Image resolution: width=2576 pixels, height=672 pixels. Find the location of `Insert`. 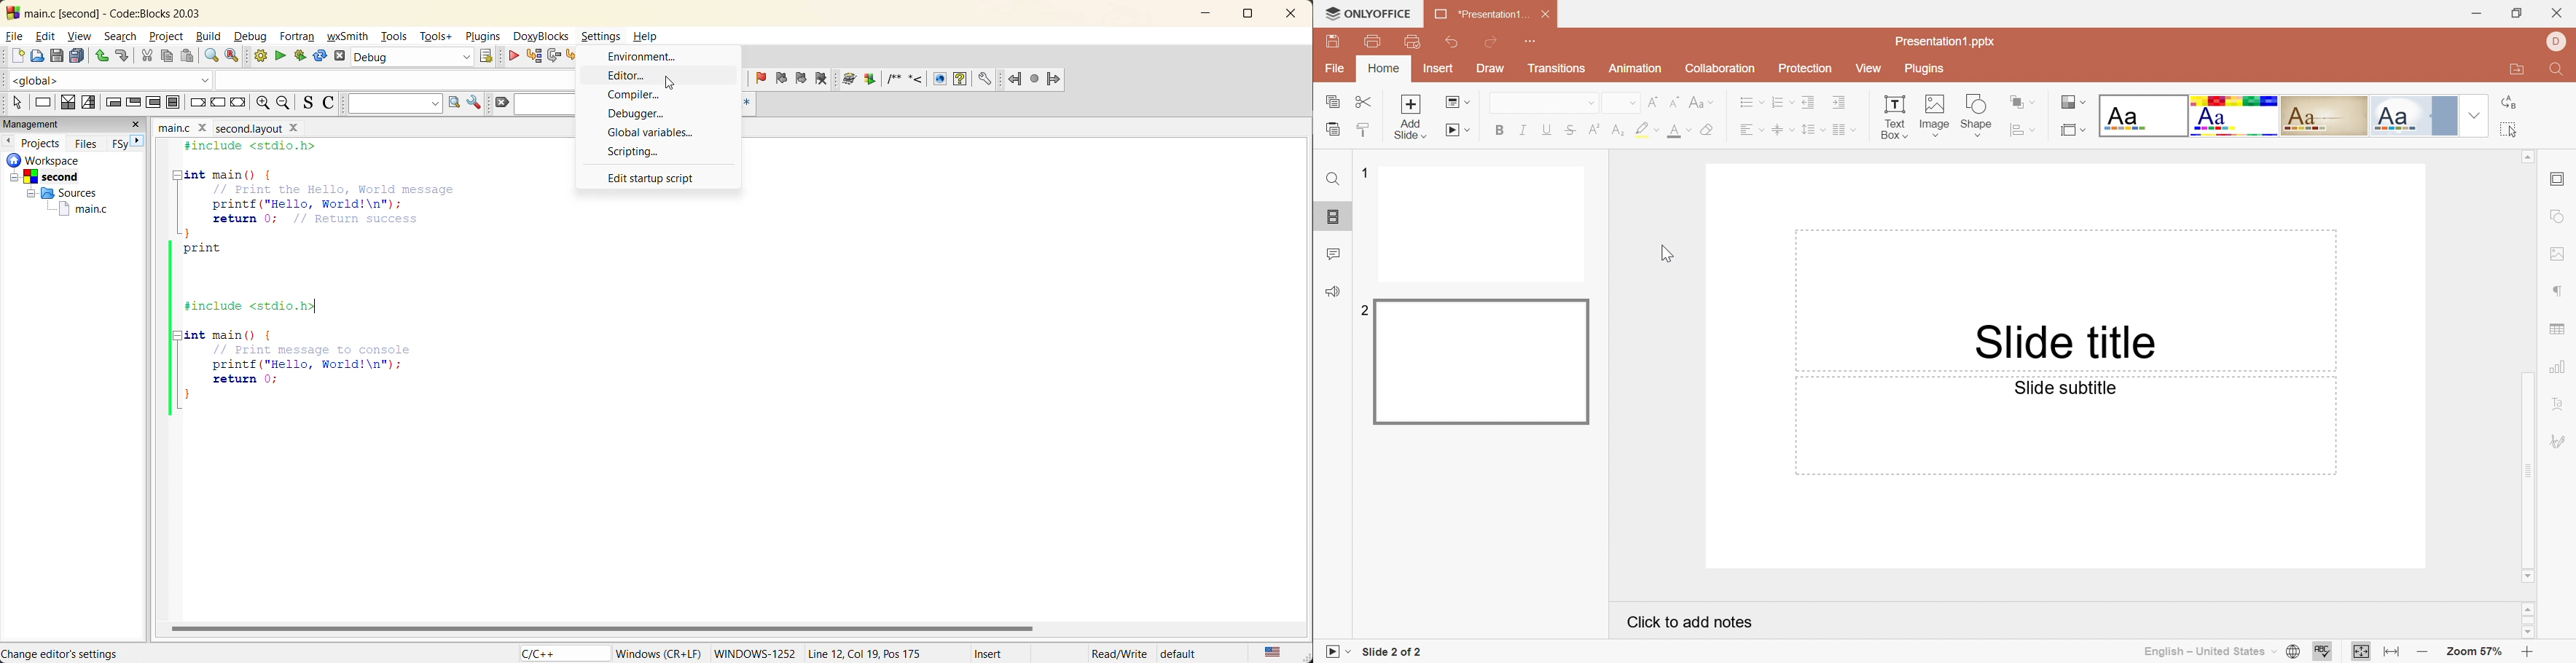

Insert is located at coordinates (998, 651).